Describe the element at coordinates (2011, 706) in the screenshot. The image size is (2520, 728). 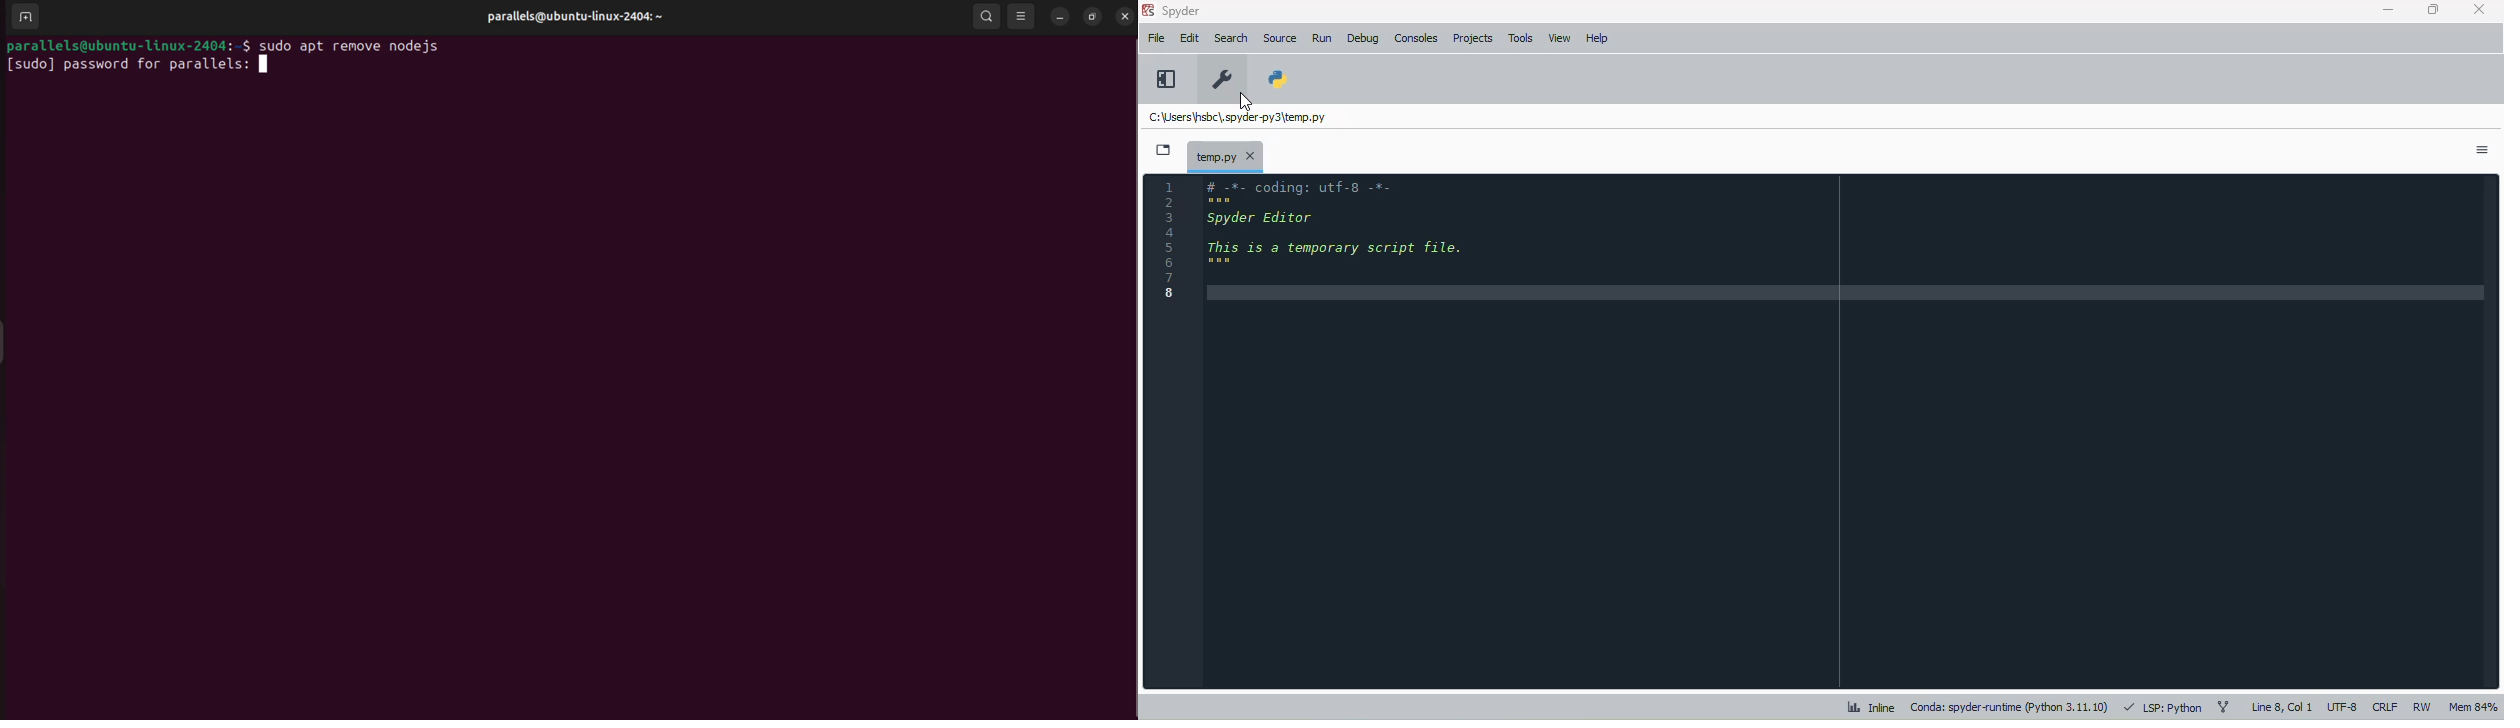
I see `conda: spyder-runtime (python 3. 11. 10)` at that location.